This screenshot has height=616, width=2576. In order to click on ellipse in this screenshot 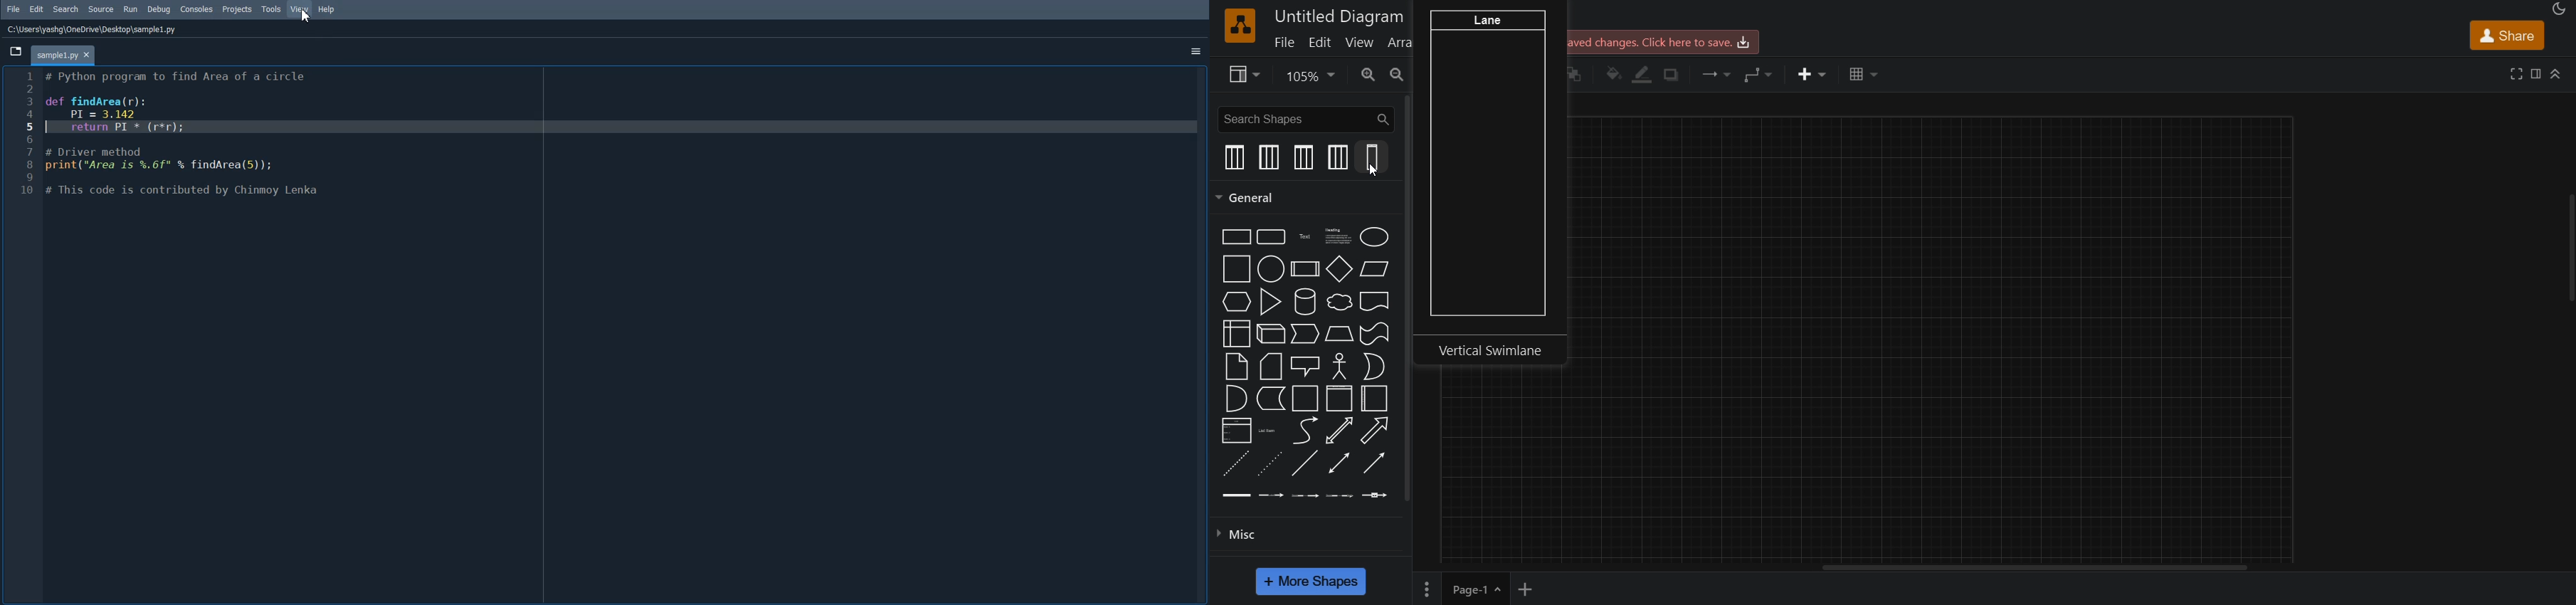, I will do `click(1377, 236)`.